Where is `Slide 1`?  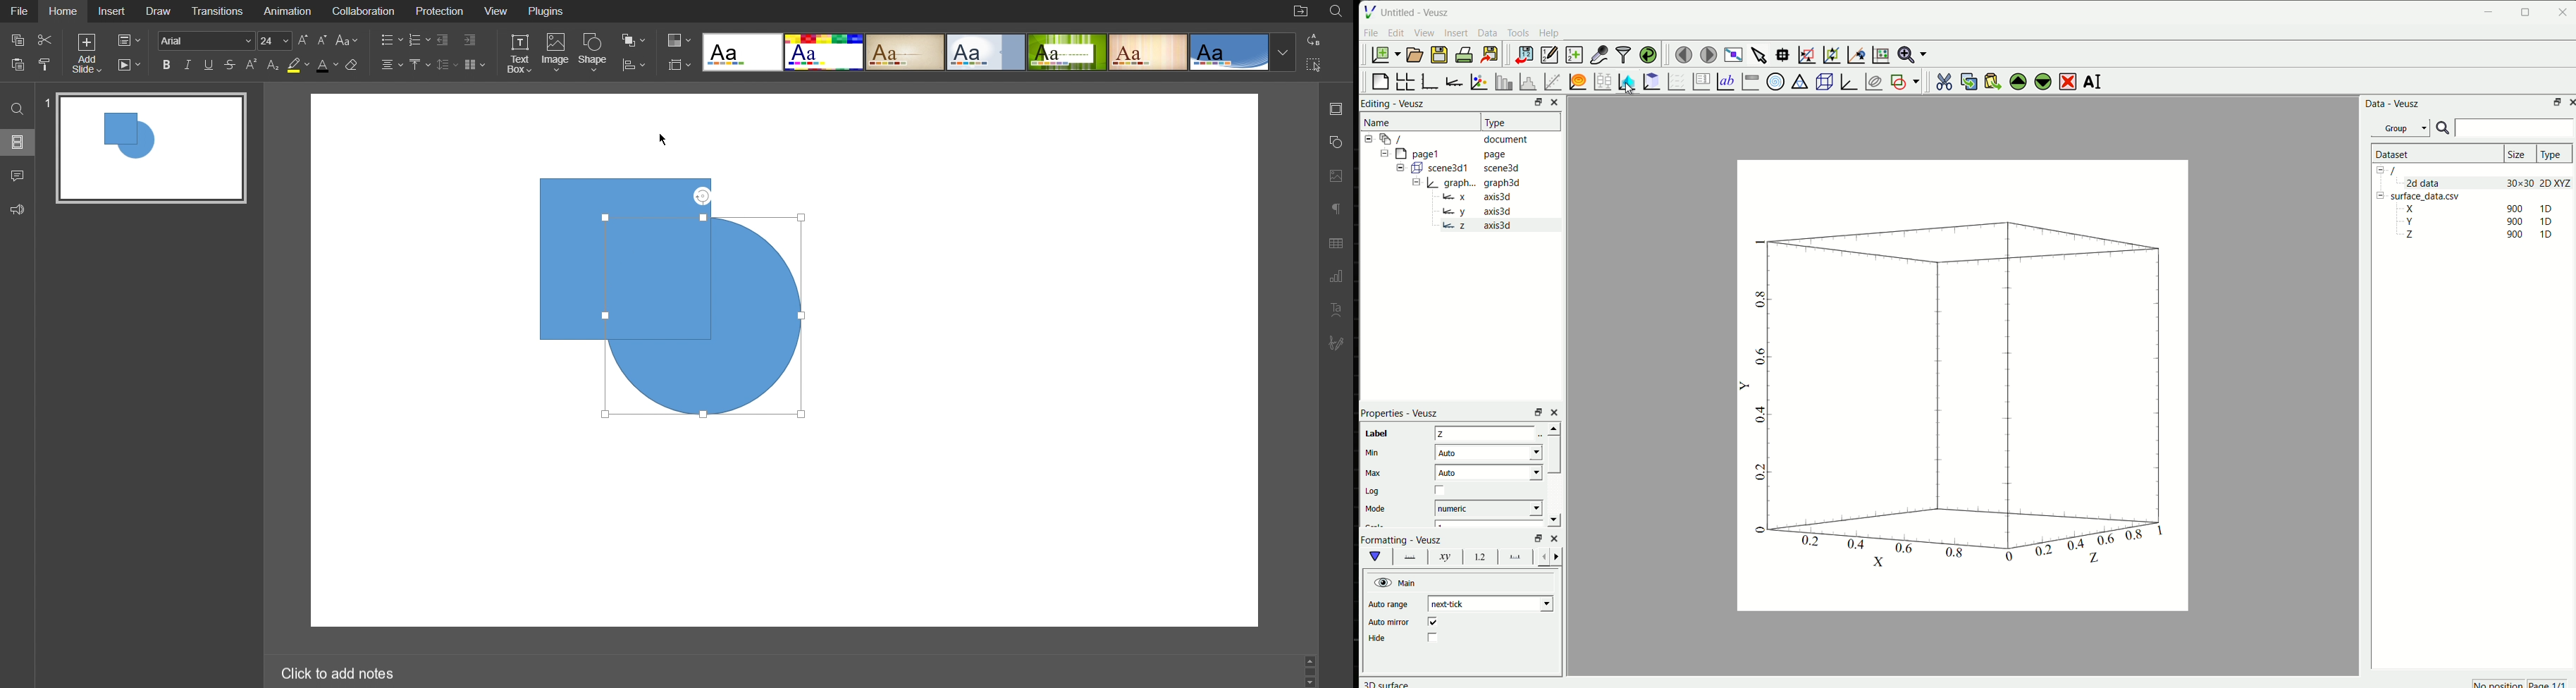
Slide 1 is located at coordinates (149, 146).